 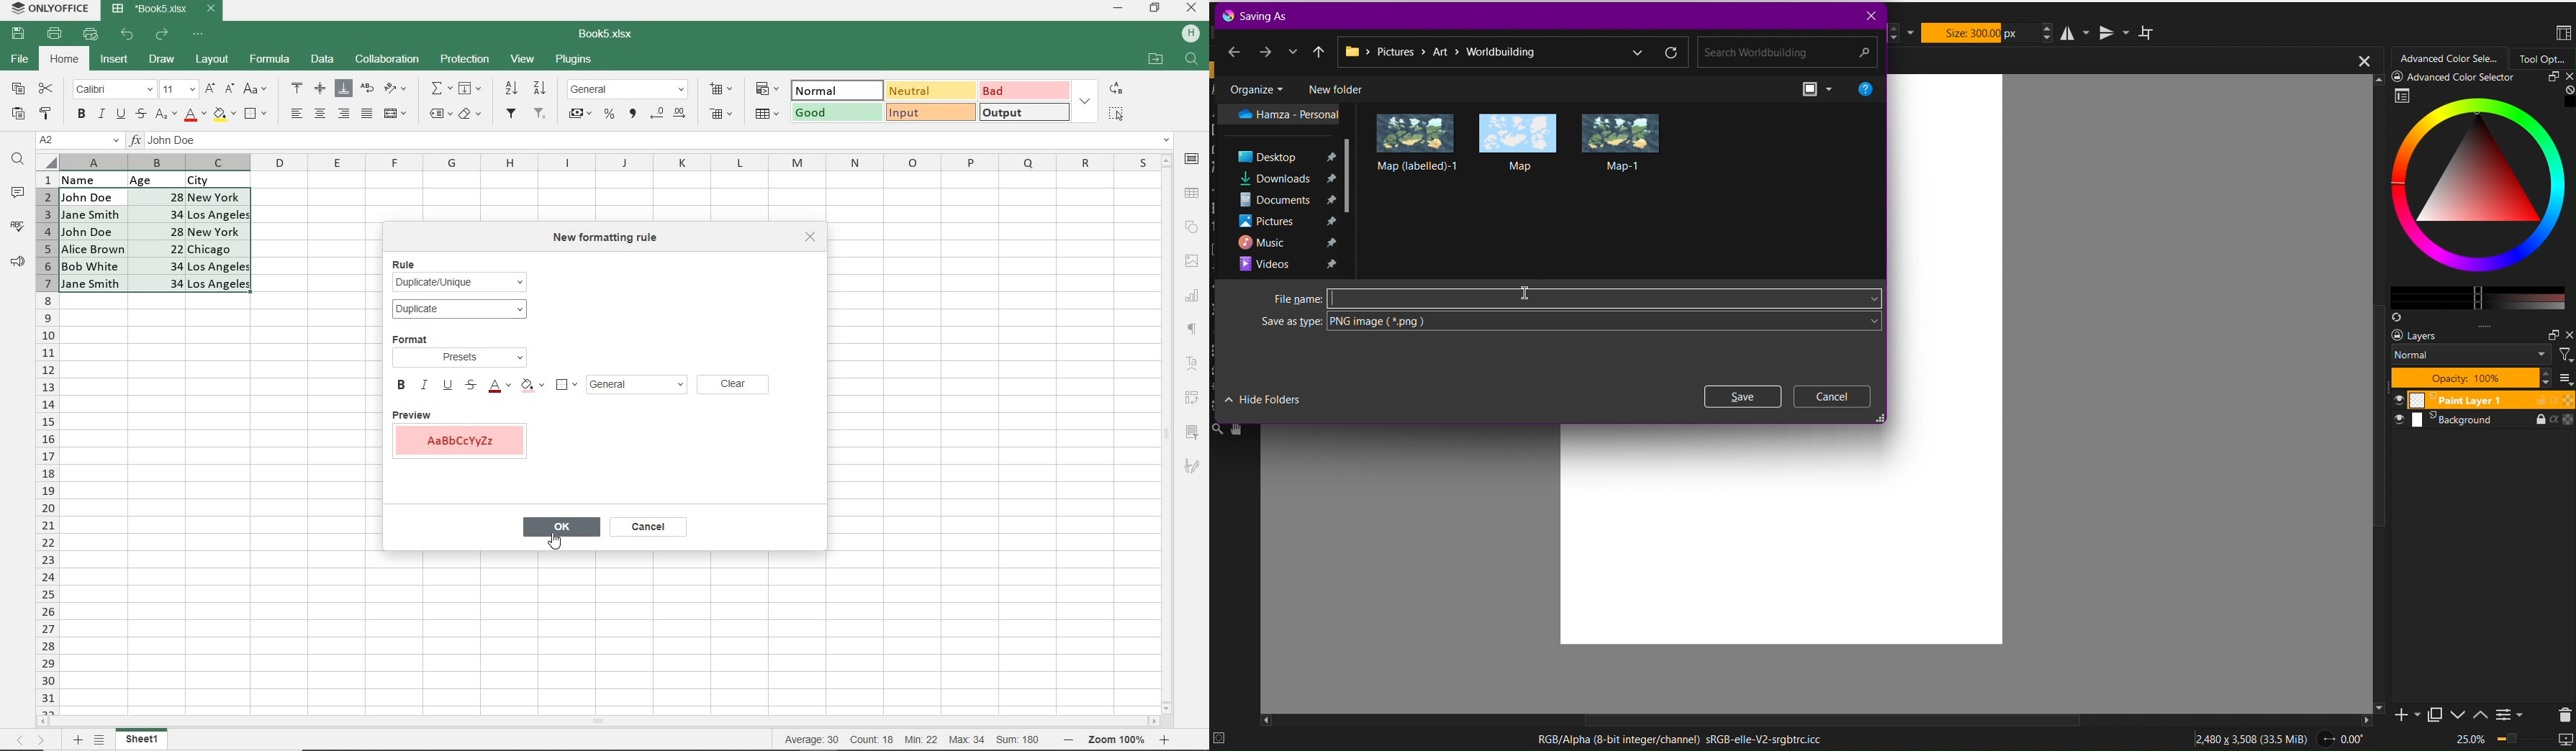 I want to click on File Name, so click(x=1575, y=298).